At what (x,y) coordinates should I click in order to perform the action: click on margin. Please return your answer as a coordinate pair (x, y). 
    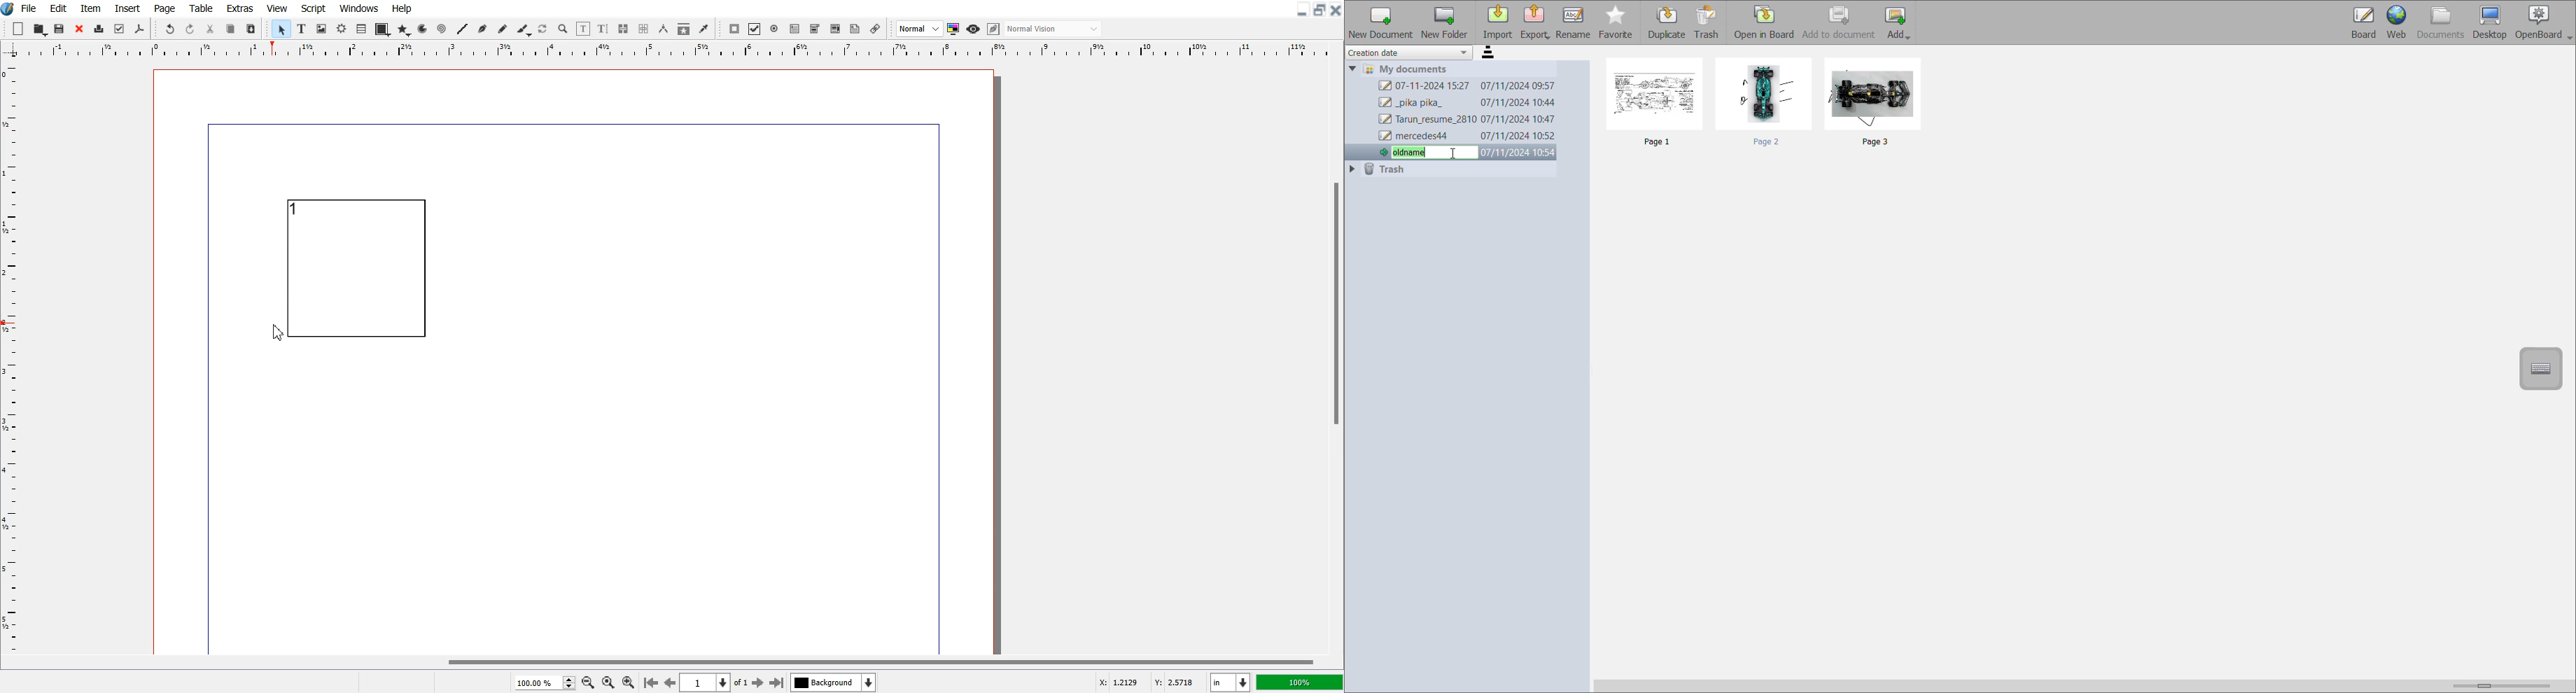
    Looking at the image, I should click on (566, 122).